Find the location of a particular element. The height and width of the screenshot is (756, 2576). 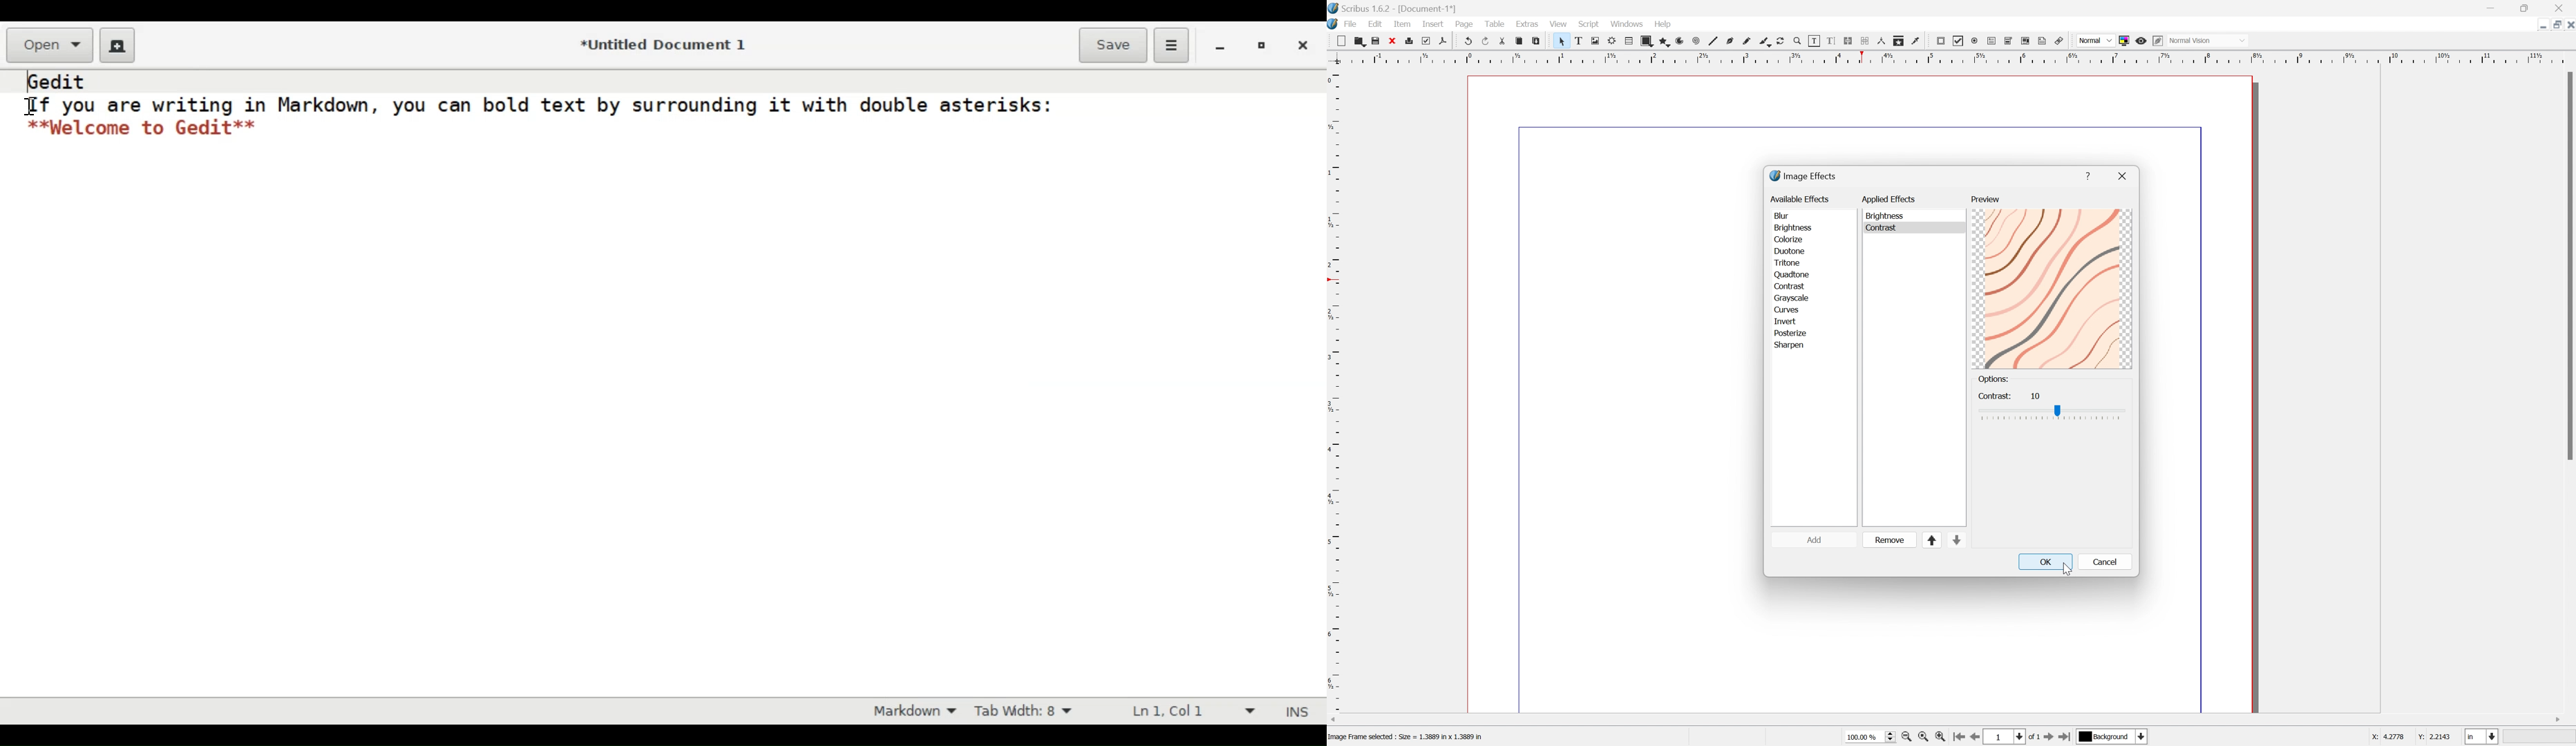

Preview mode is located at coordinates (2141, 41).